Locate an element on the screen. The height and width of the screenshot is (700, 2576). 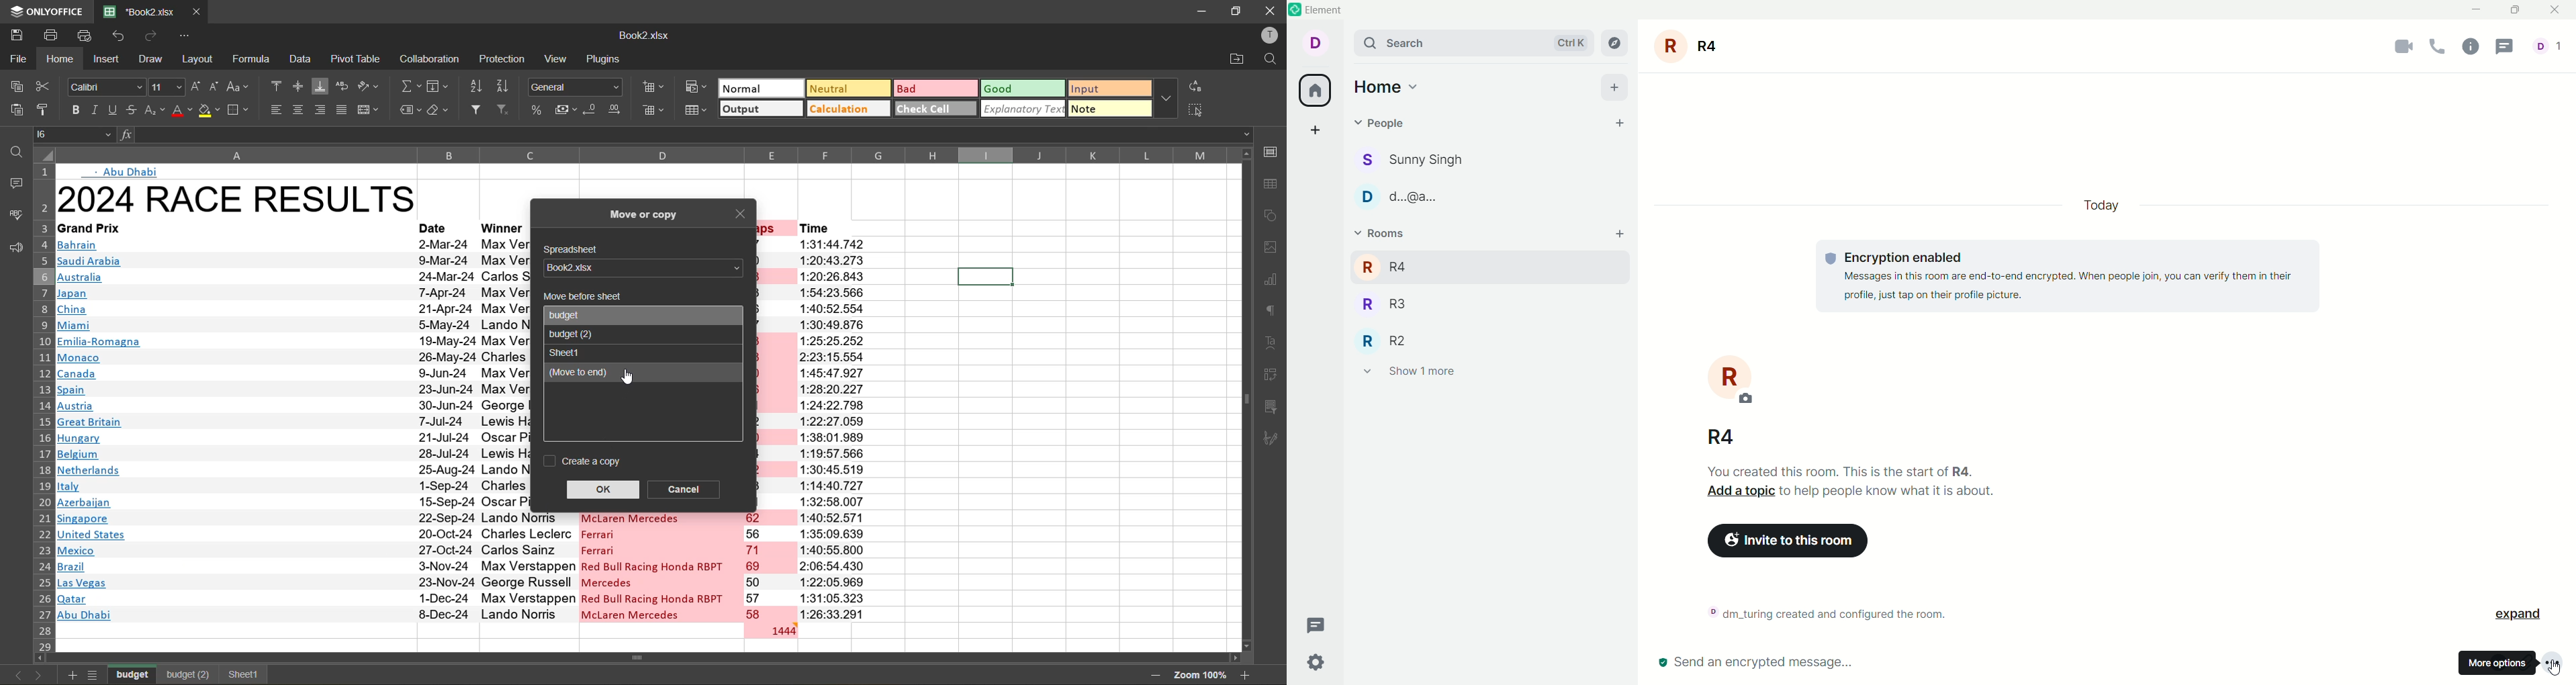
spreadsheet names is located at coordinates (576, 315).